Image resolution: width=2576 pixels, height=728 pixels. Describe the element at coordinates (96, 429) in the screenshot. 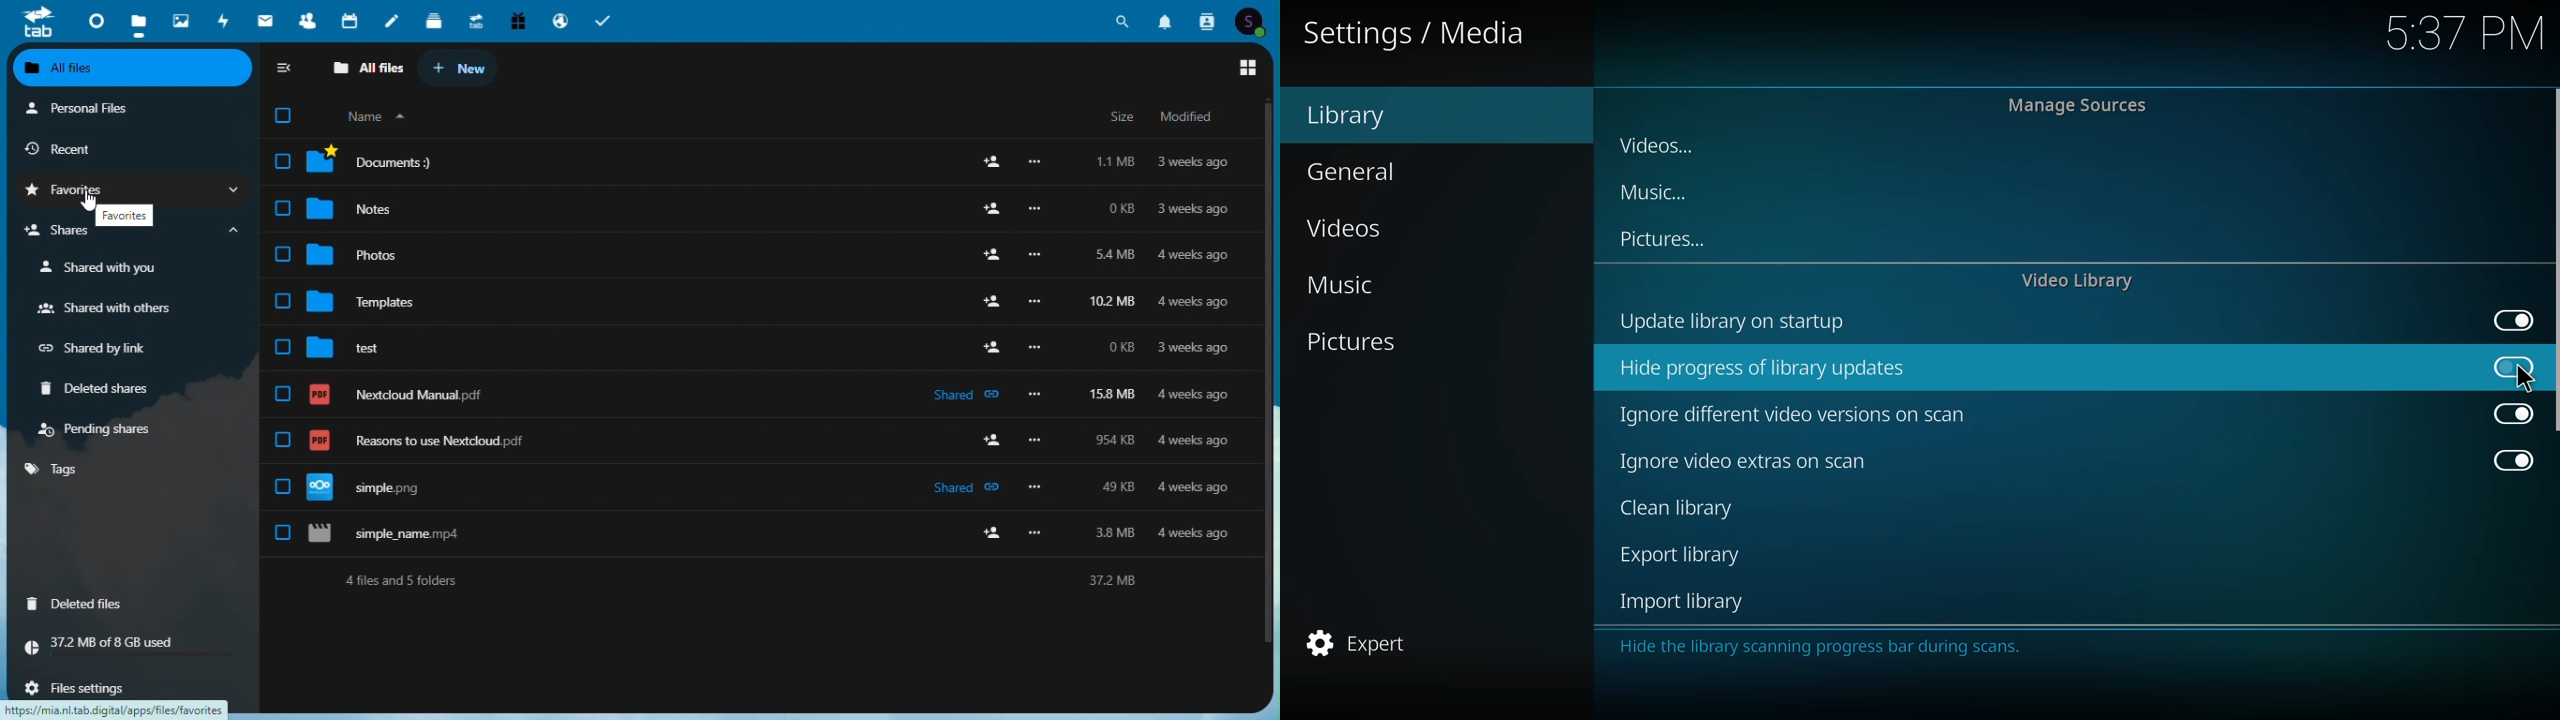

I see `Pending shares` at that location.